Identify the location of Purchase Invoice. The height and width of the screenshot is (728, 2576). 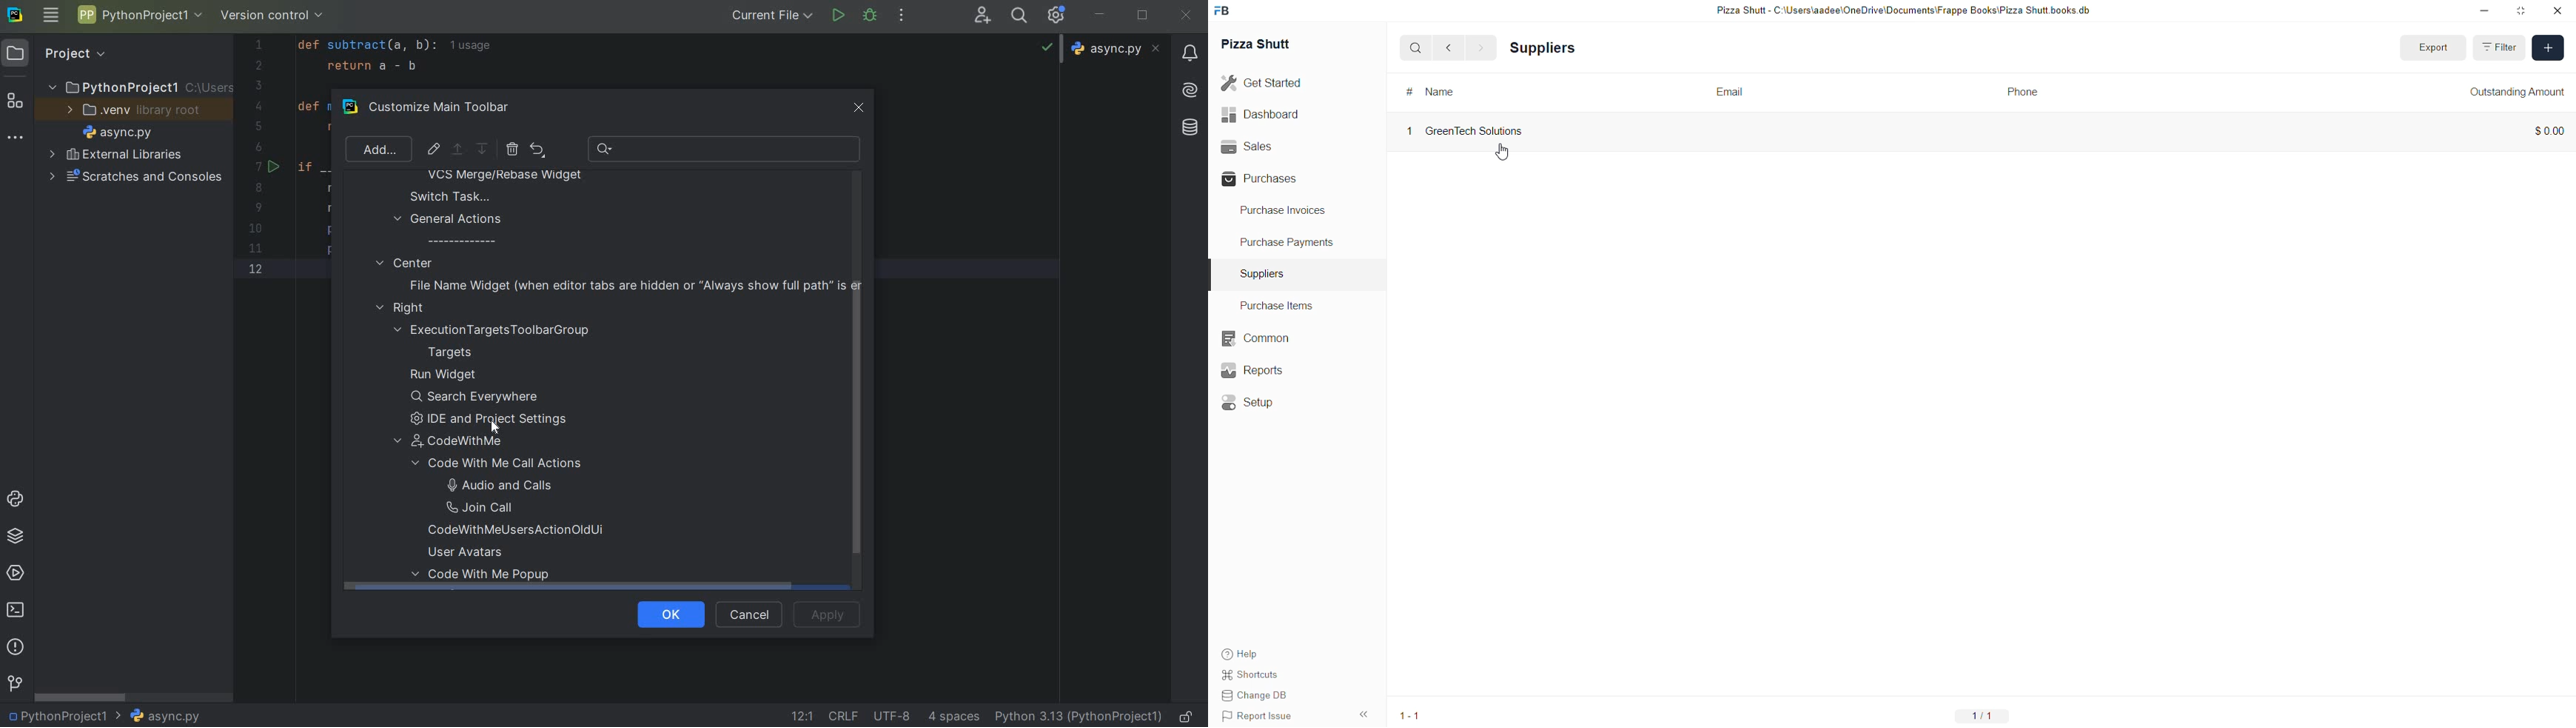
(1574, 47).